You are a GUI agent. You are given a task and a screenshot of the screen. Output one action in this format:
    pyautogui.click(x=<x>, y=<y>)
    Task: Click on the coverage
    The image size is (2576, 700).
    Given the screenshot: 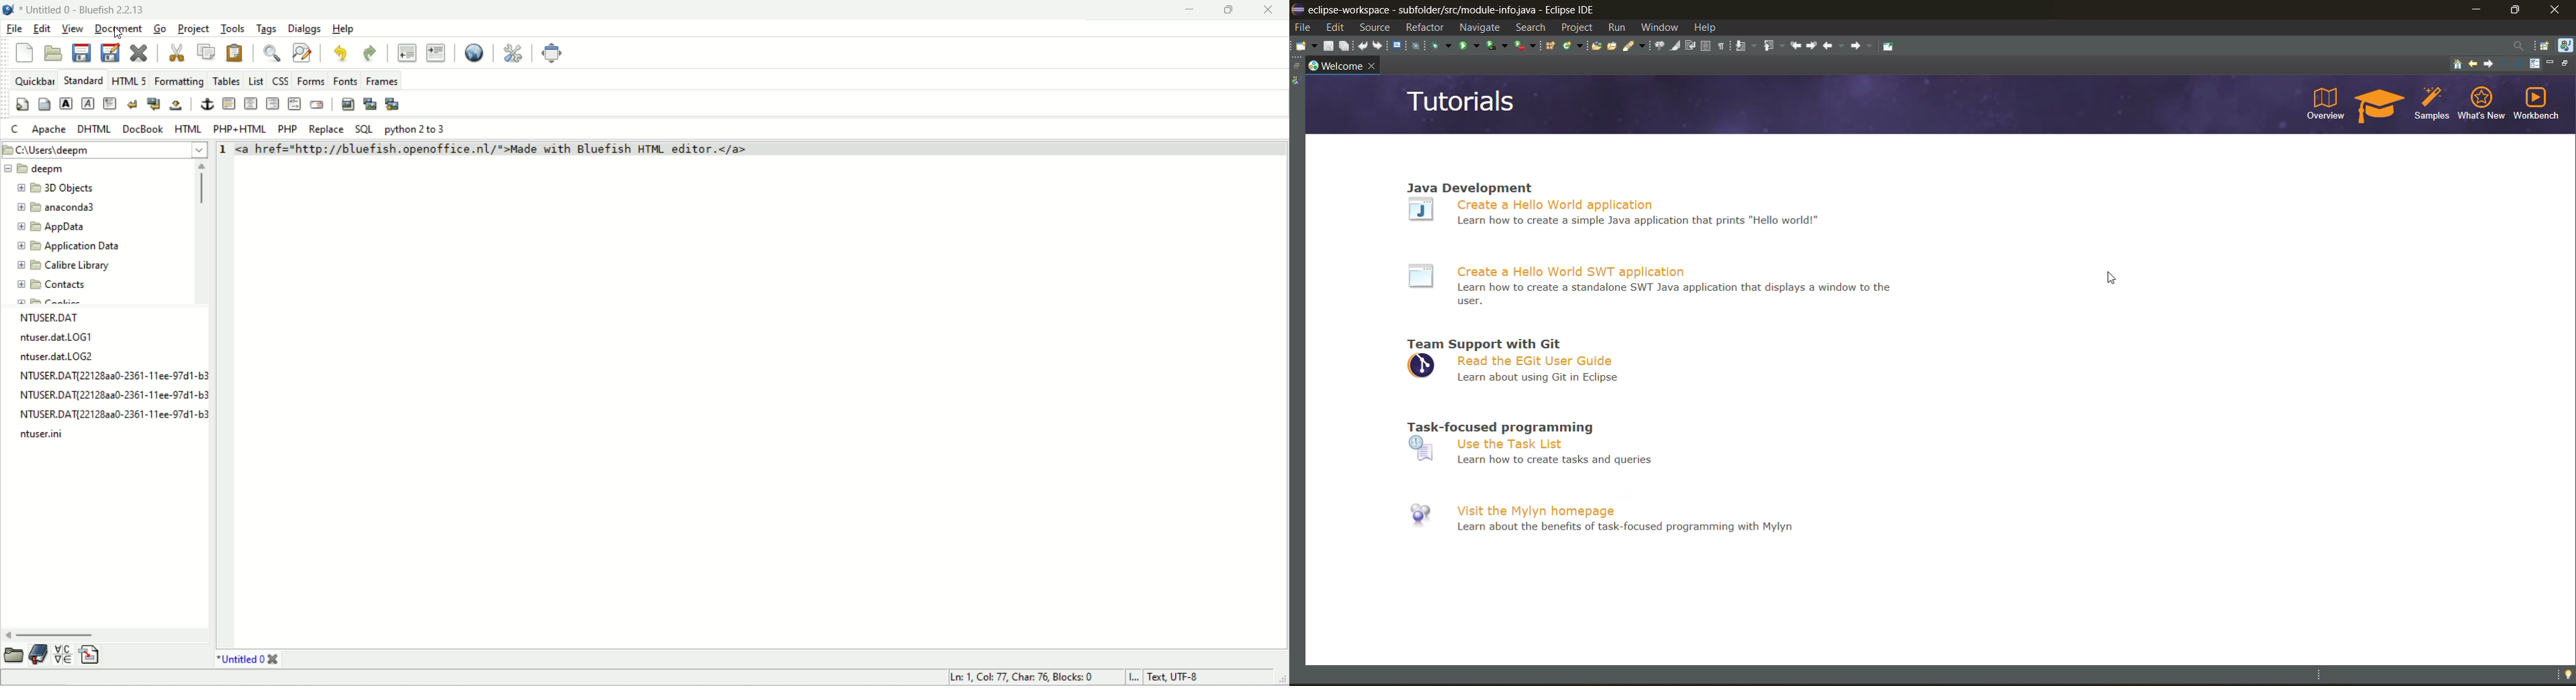 What is the action you would take?
    pyautogui.click(x=1497, y=45)
    